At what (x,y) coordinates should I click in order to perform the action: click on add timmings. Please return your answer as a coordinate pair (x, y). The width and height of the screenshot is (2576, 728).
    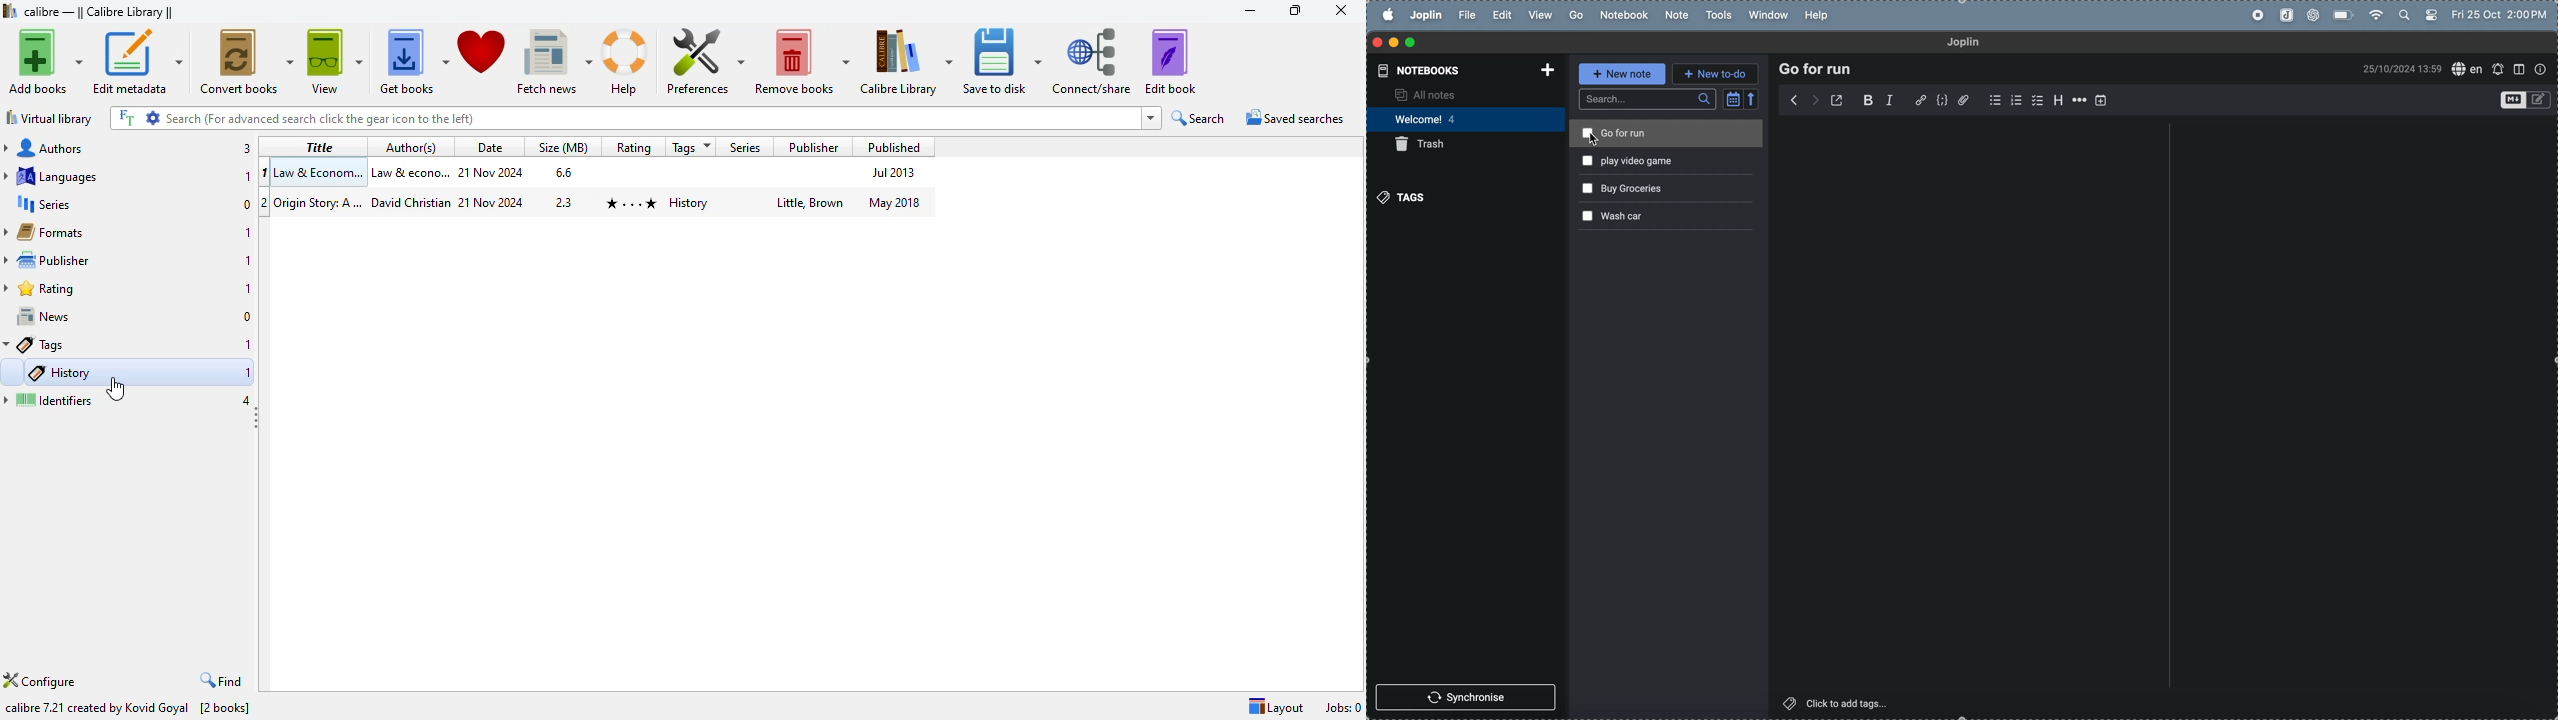
    Looking at the image, I should click on (2104, 100).